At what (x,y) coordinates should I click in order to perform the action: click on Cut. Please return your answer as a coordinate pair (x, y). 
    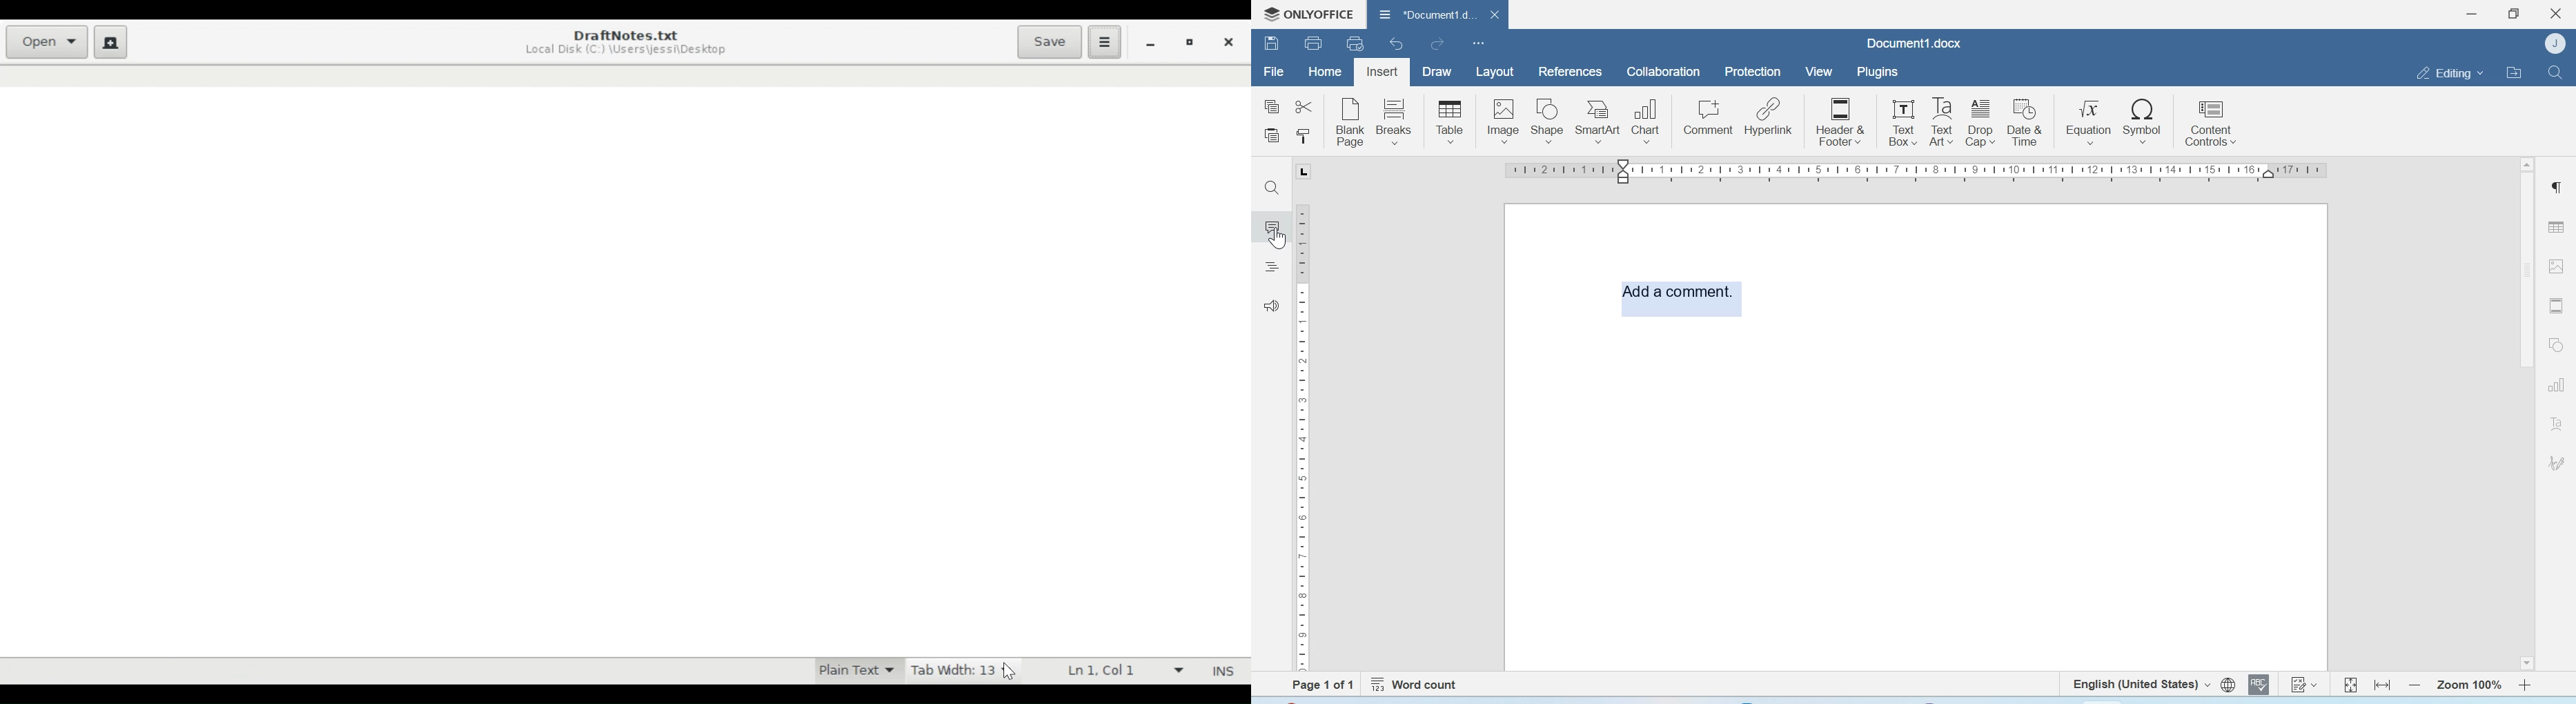
    Looking at the image, I should click on (1303, 106).